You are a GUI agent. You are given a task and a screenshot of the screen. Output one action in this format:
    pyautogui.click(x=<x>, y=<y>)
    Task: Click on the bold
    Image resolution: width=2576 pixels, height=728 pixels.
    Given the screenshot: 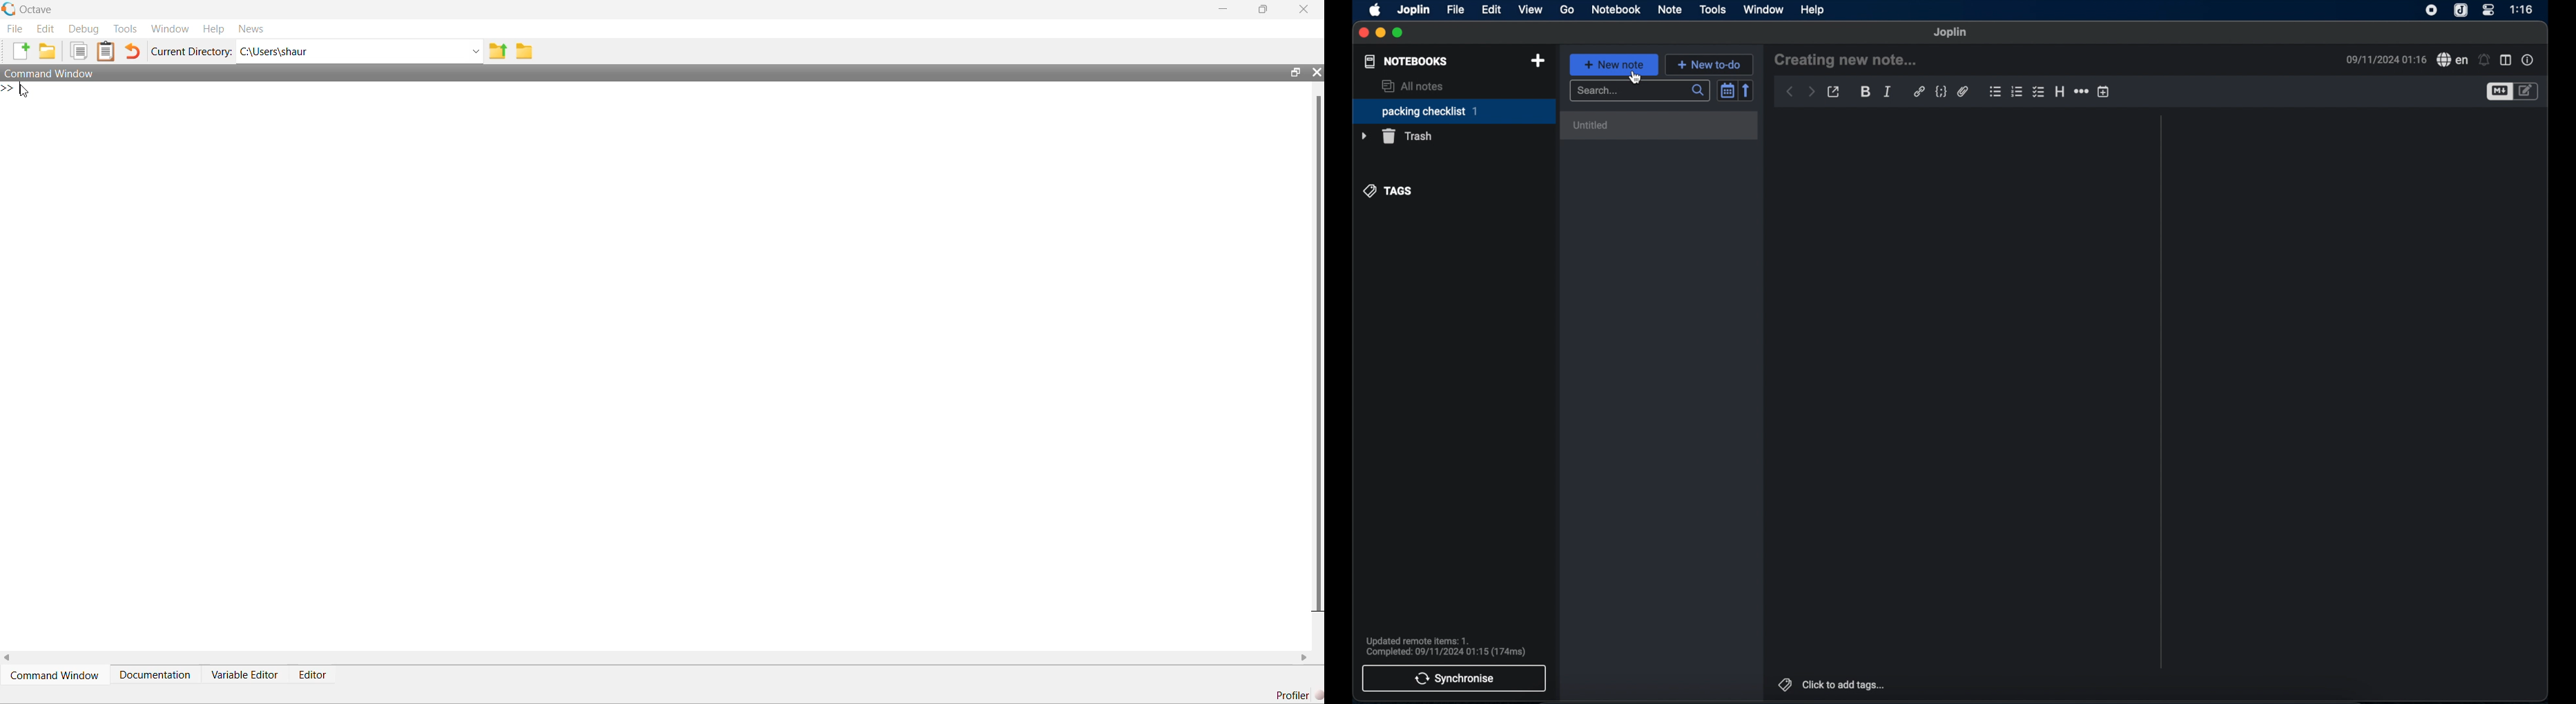 What is the action you would take?
    pyautogui.click(x=1865, y=92)
    